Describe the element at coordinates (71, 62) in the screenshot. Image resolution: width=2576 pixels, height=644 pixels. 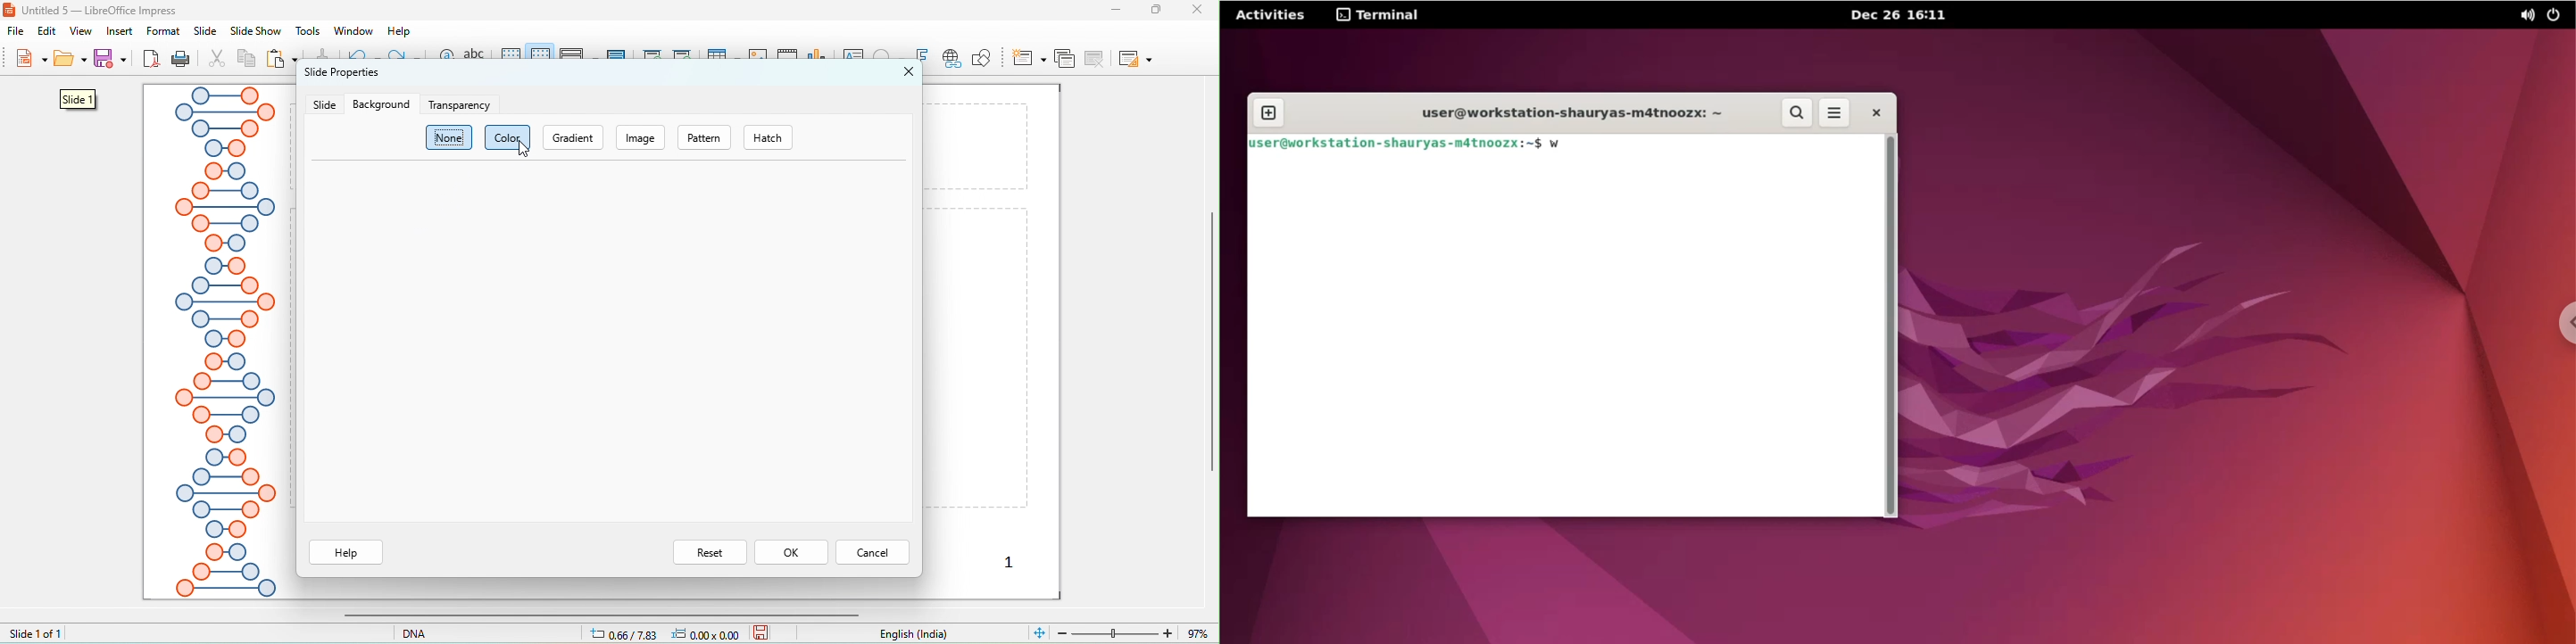
I see `open` at that location.